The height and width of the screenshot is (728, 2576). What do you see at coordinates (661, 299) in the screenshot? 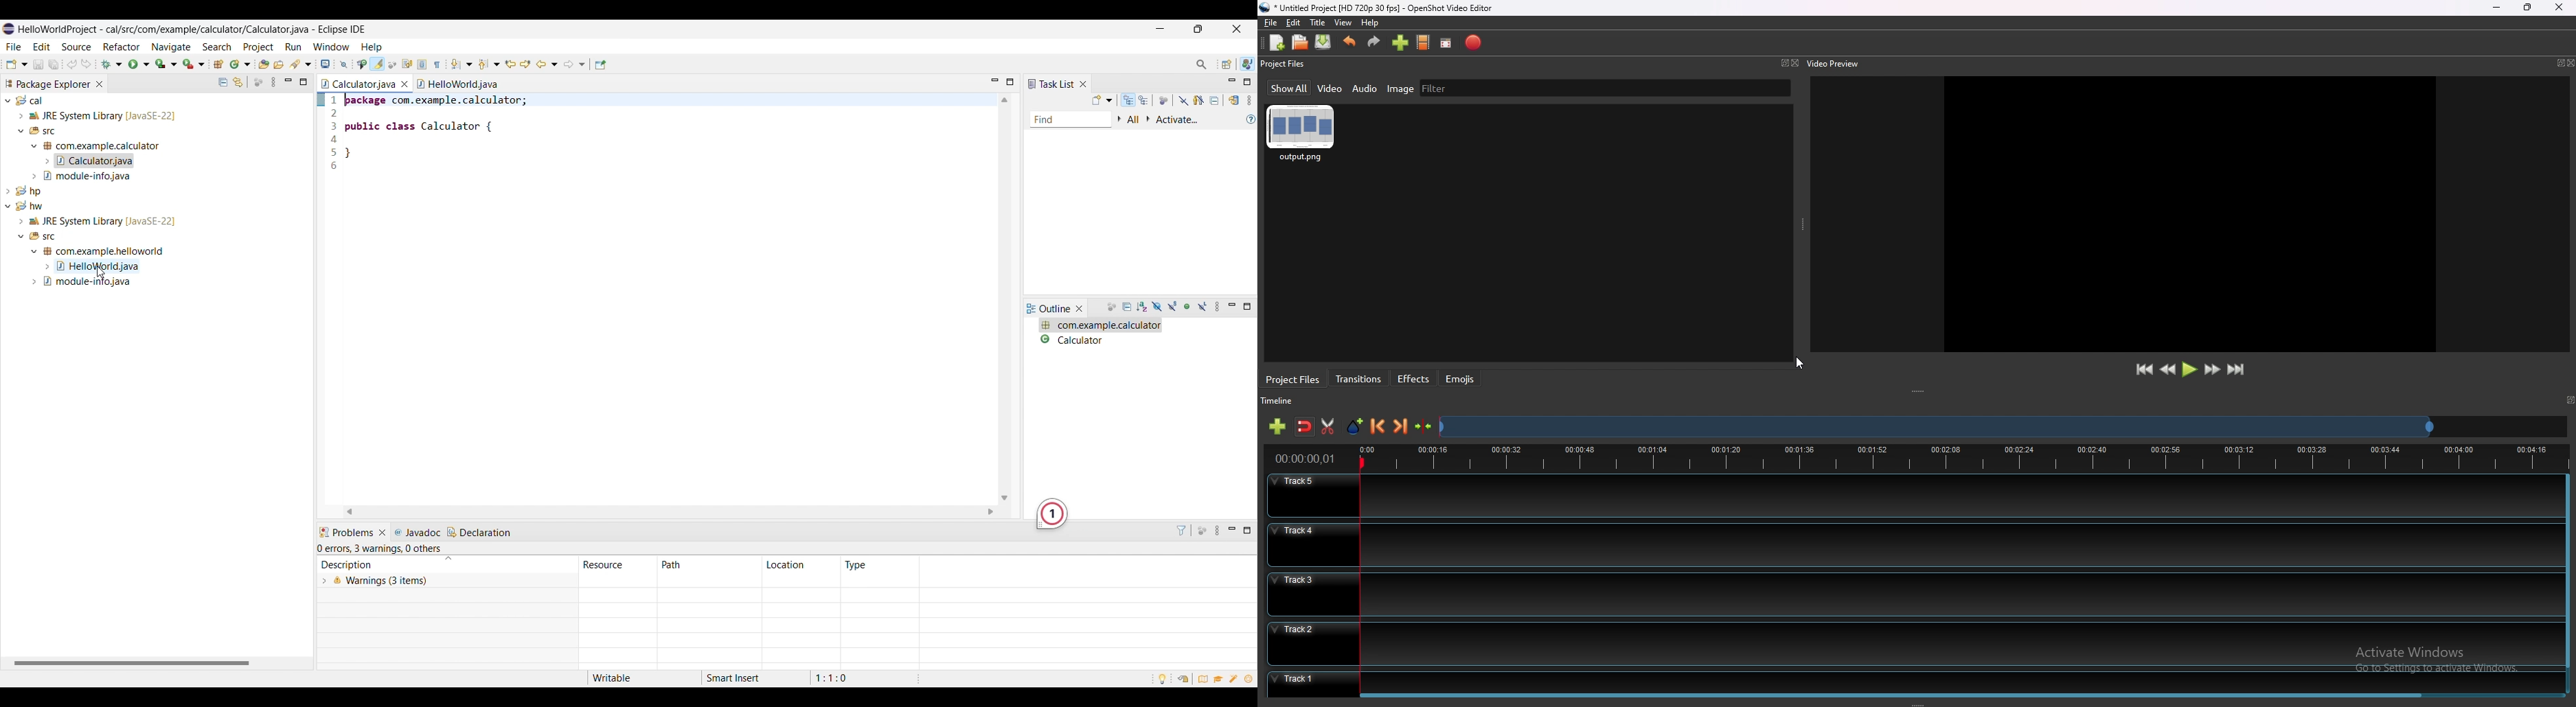
I see `Current workspace ` at bounding box center [661, 299].